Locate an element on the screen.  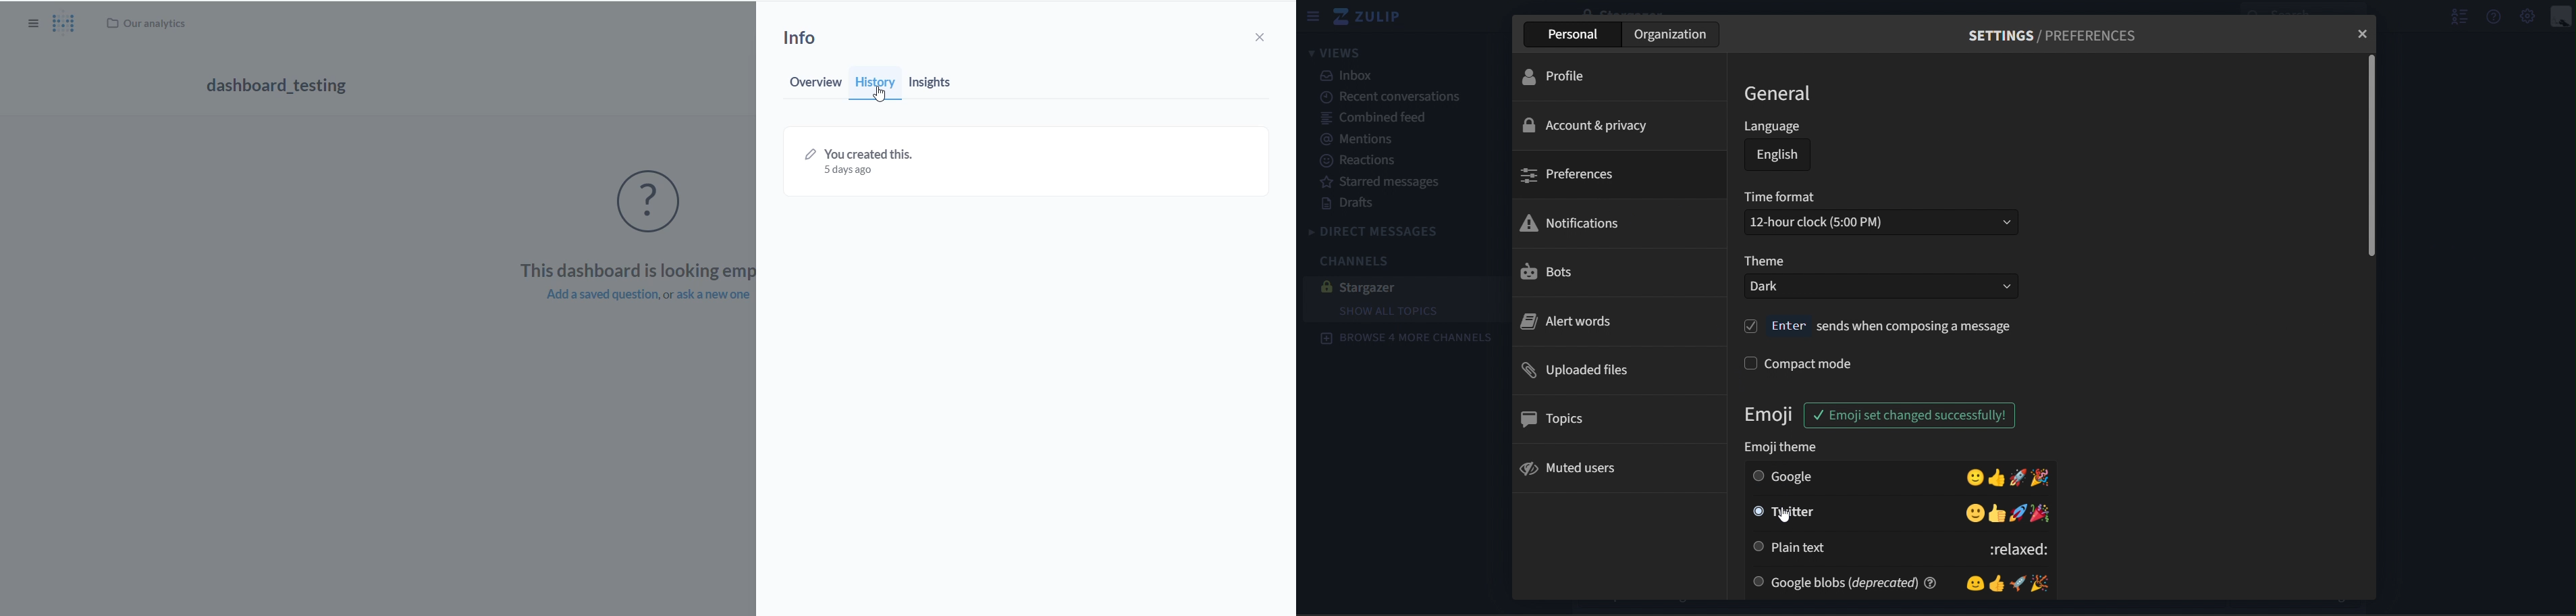
stargazer is located at coordinates (1396, 287).